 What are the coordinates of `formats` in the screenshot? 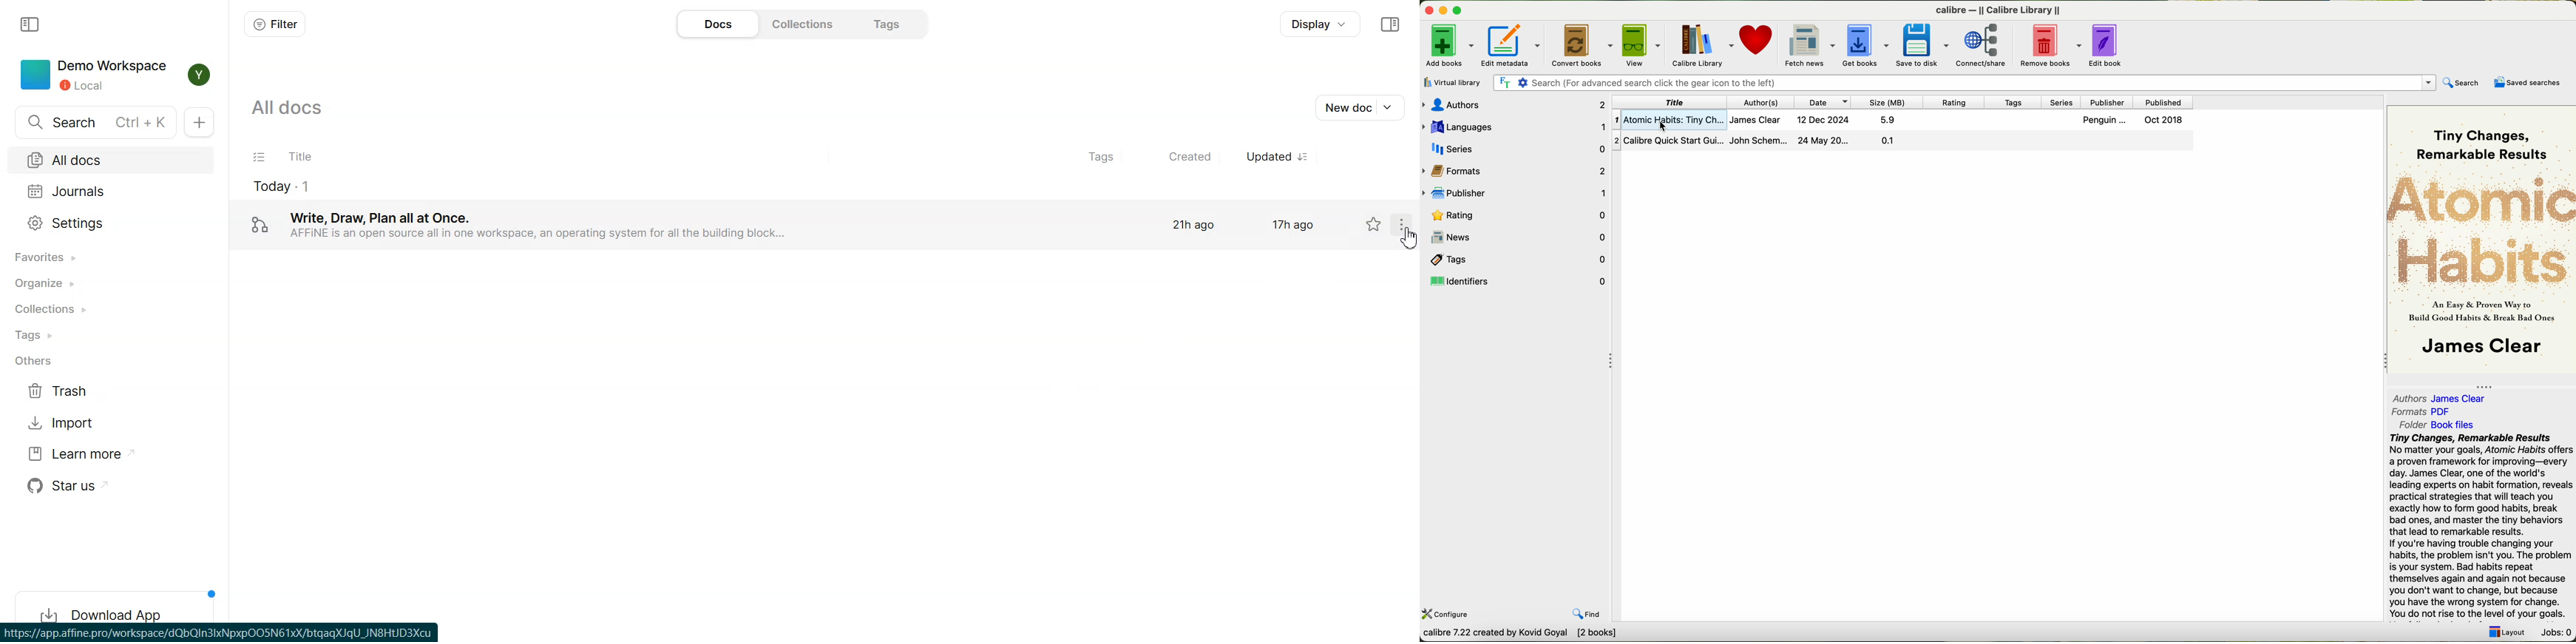 It's located at (1515, 169).